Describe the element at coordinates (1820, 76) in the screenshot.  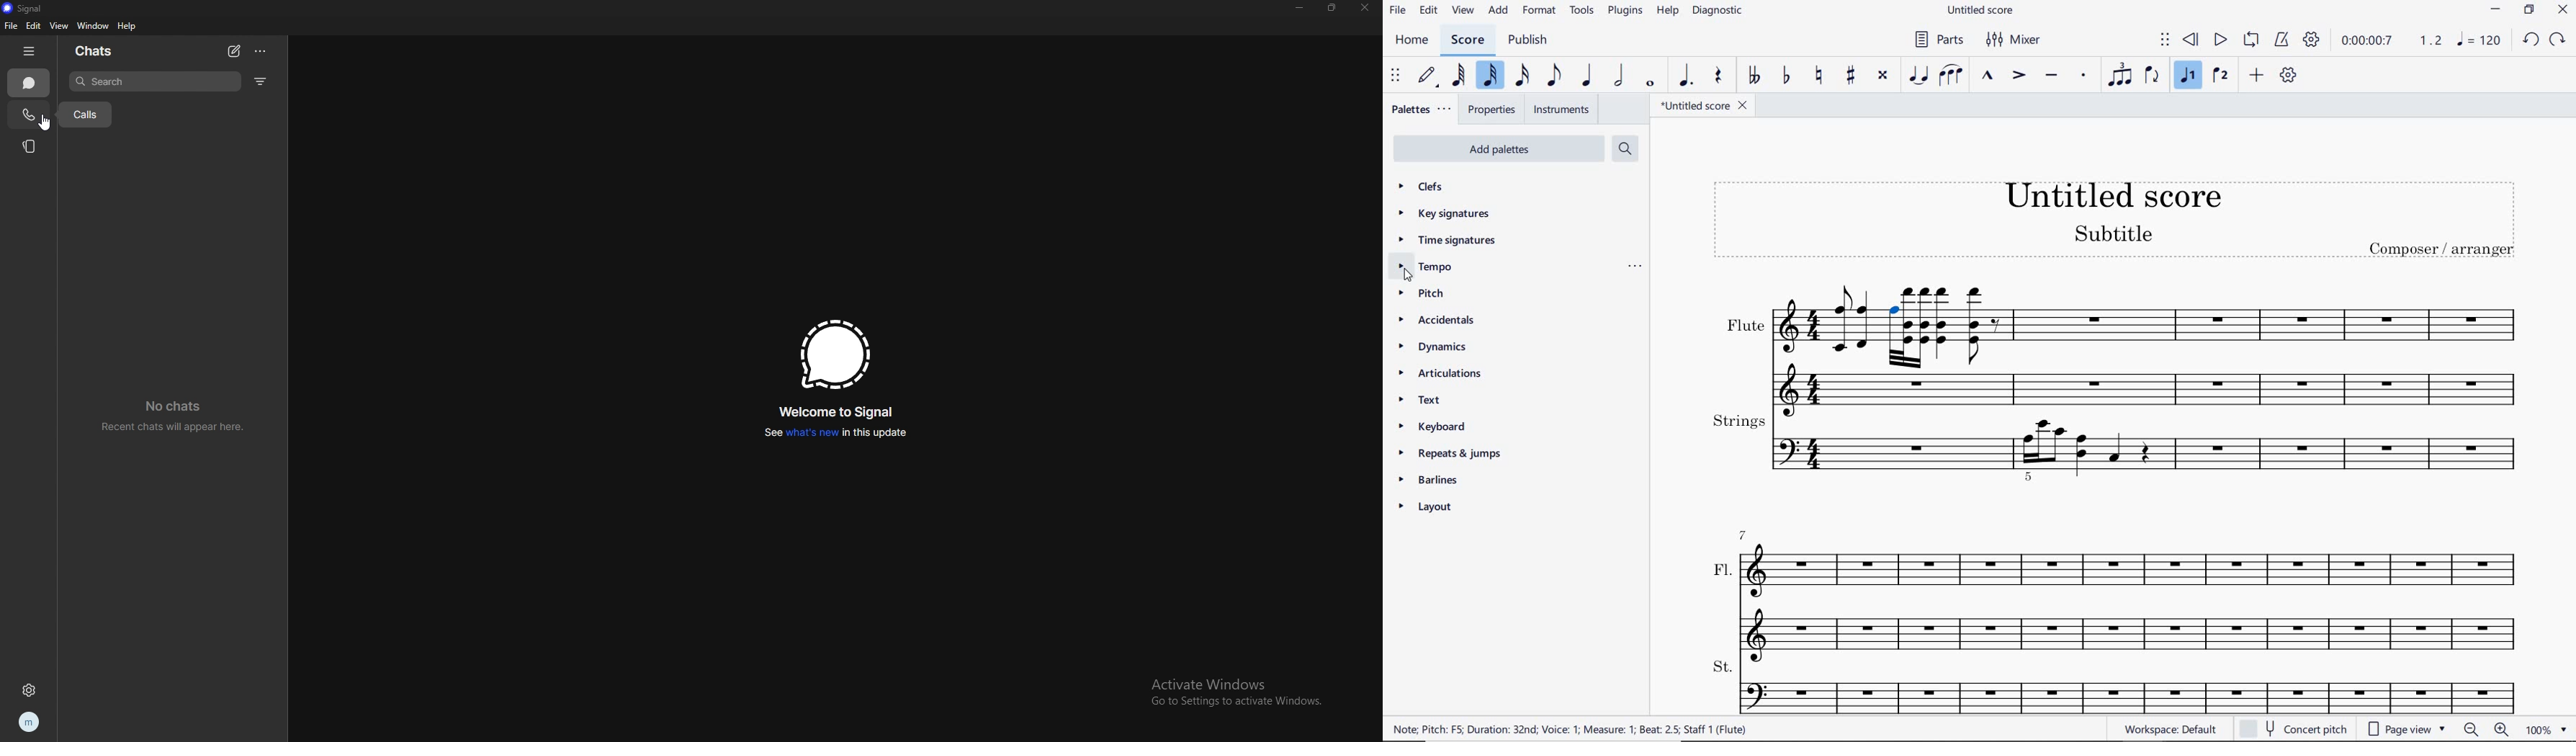
I see `TOGGLE NATURAL` at that location.